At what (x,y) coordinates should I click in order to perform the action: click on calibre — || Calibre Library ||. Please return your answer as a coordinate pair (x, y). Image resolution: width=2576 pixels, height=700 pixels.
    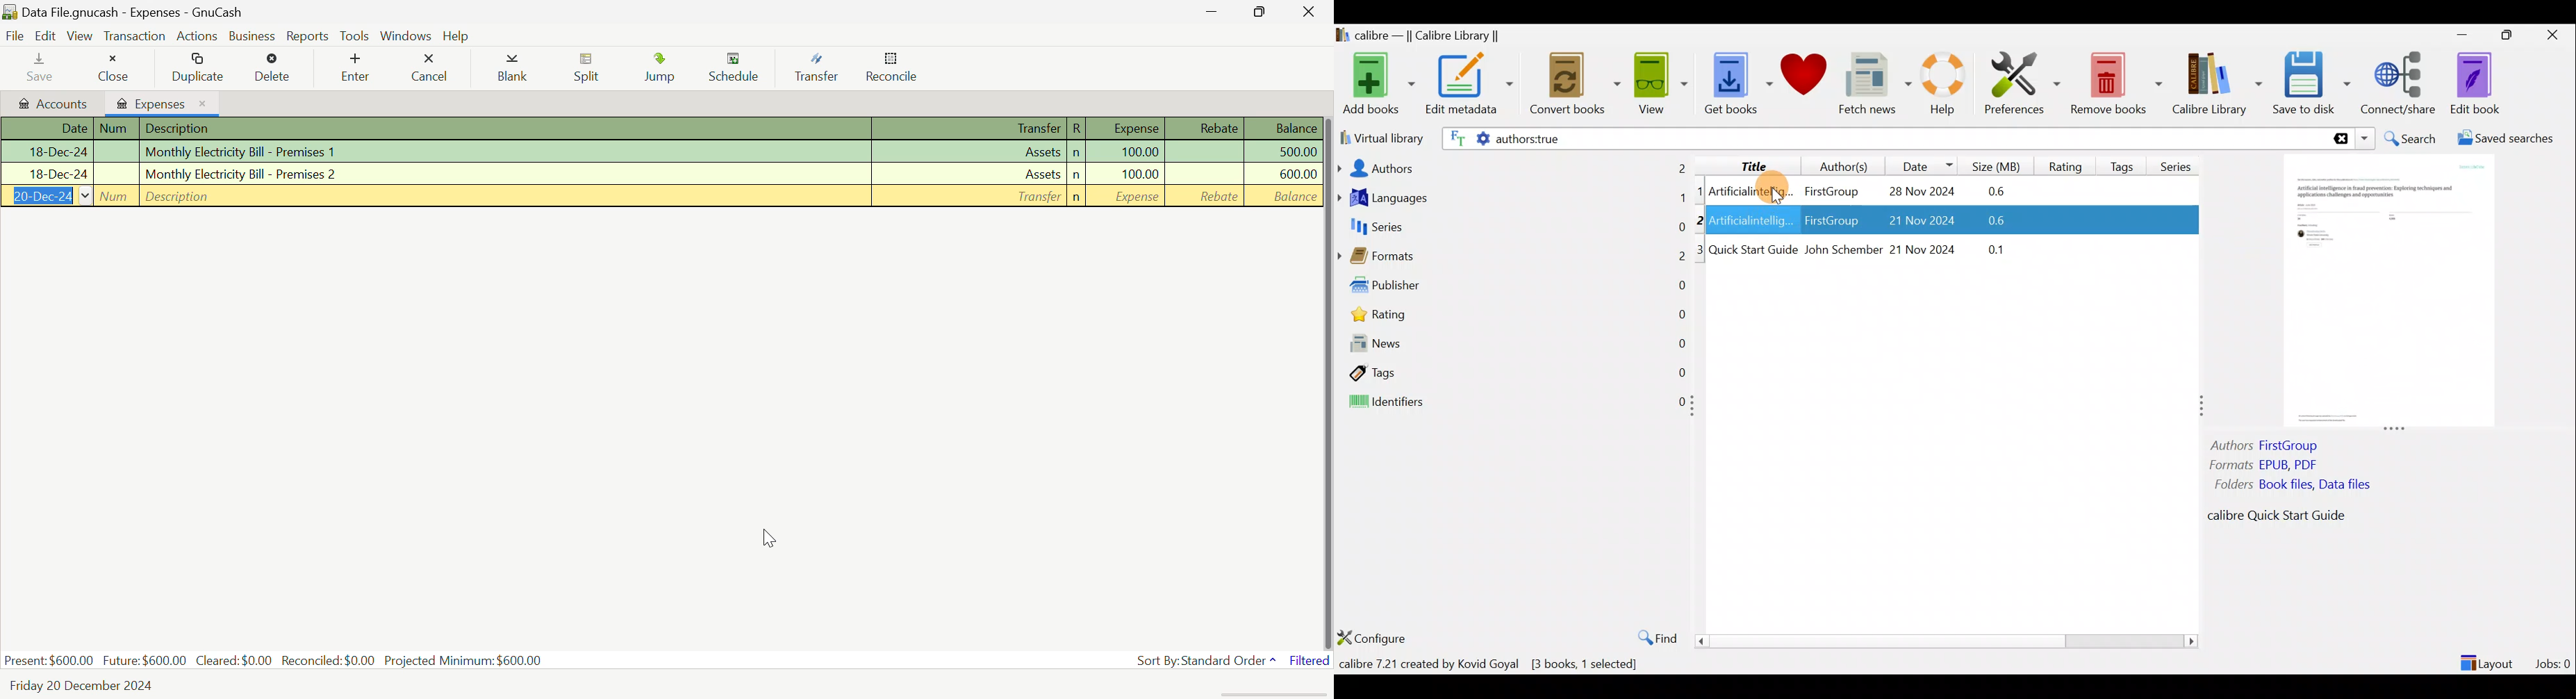
    Looking at the image, I should click on (1420, 36).